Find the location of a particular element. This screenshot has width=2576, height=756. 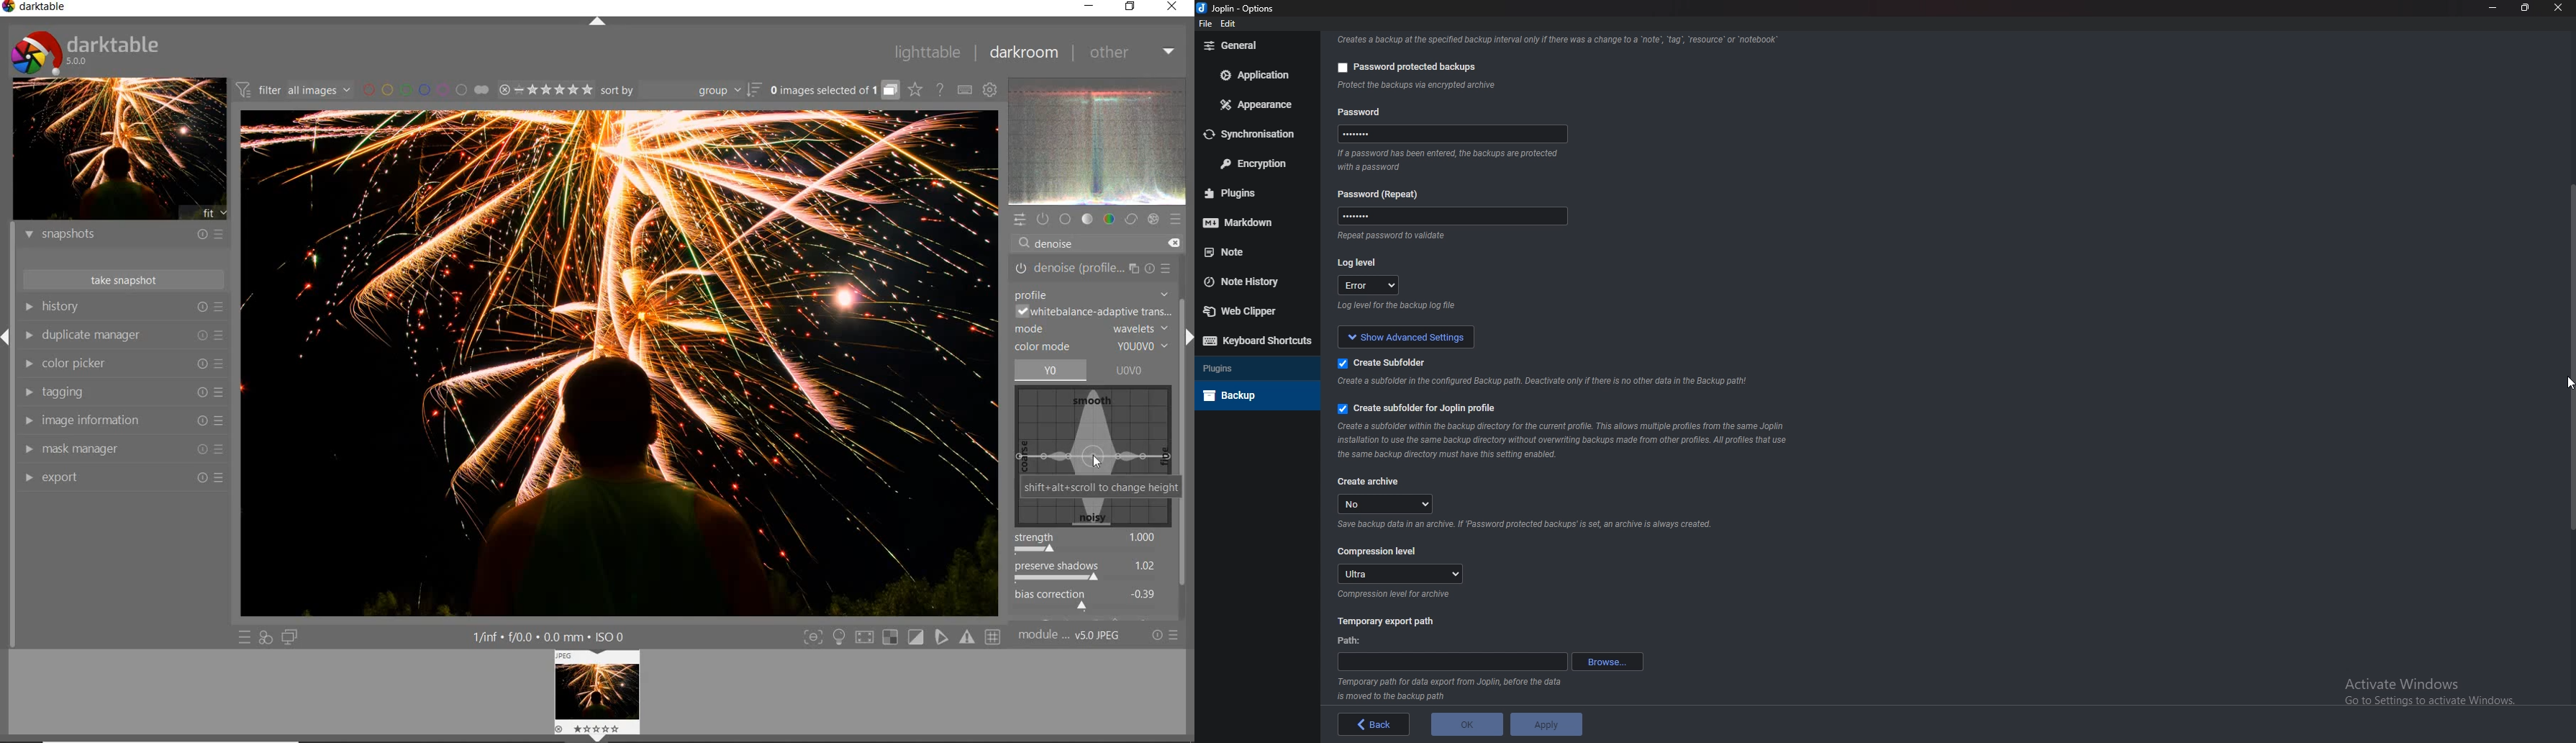

back is located at coordinates (1370, 724).